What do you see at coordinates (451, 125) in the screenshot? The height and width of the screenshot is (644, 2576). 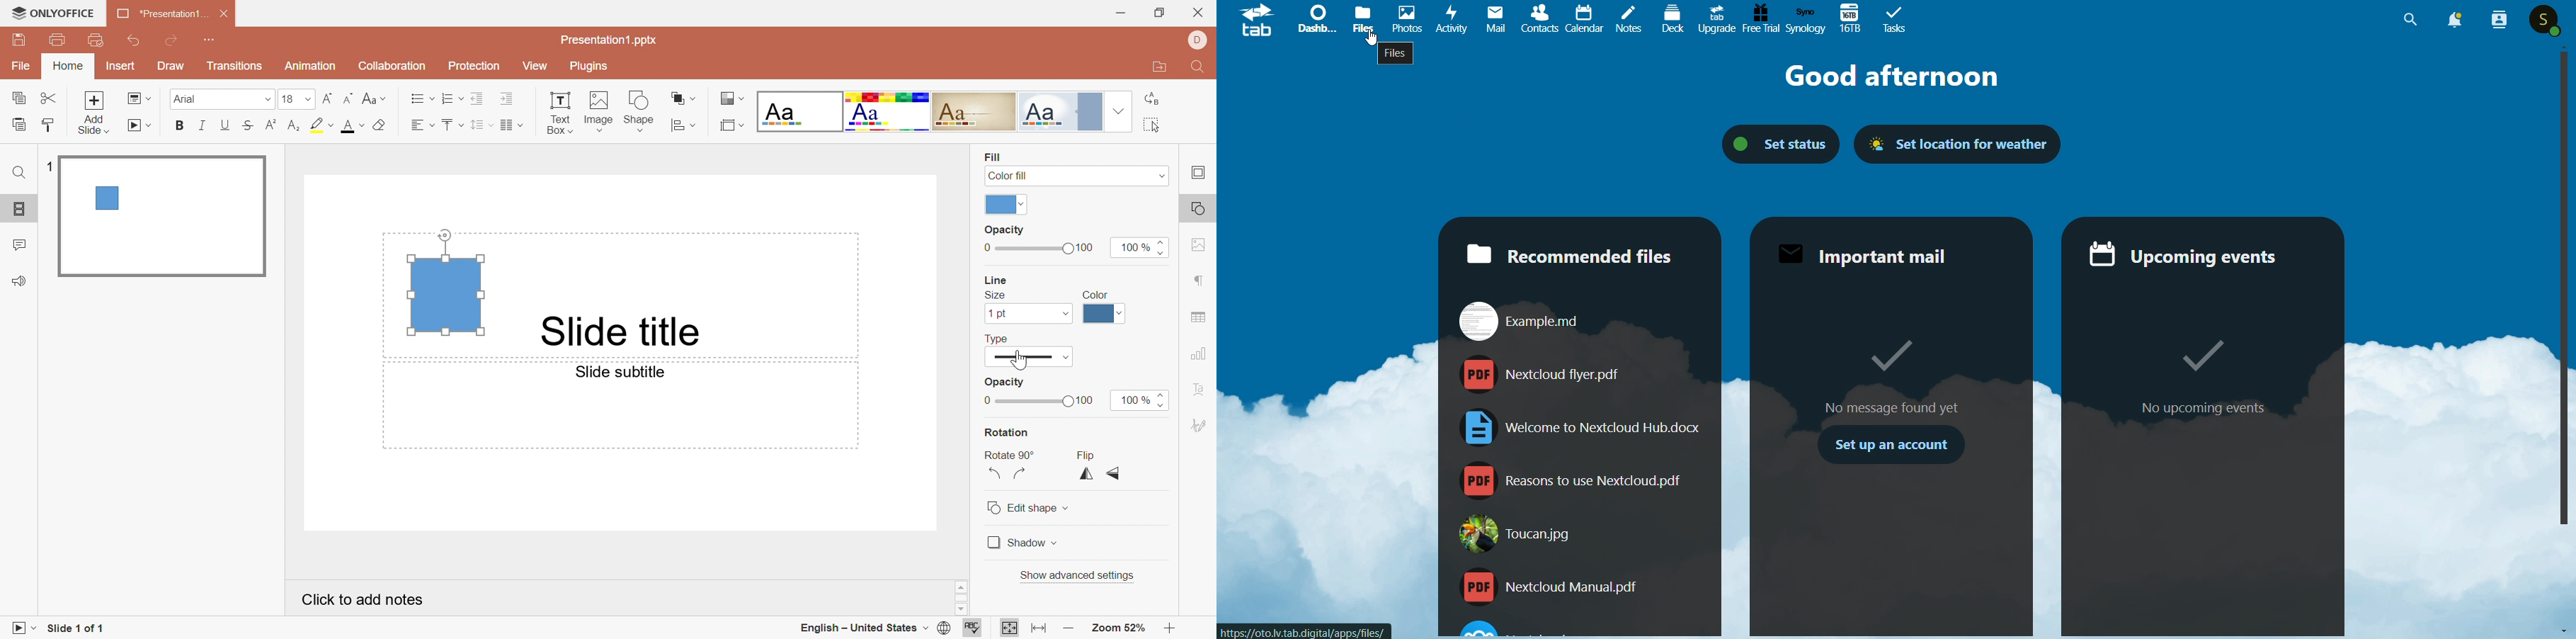 I see `Align Top` at bounding box center [451, 125].